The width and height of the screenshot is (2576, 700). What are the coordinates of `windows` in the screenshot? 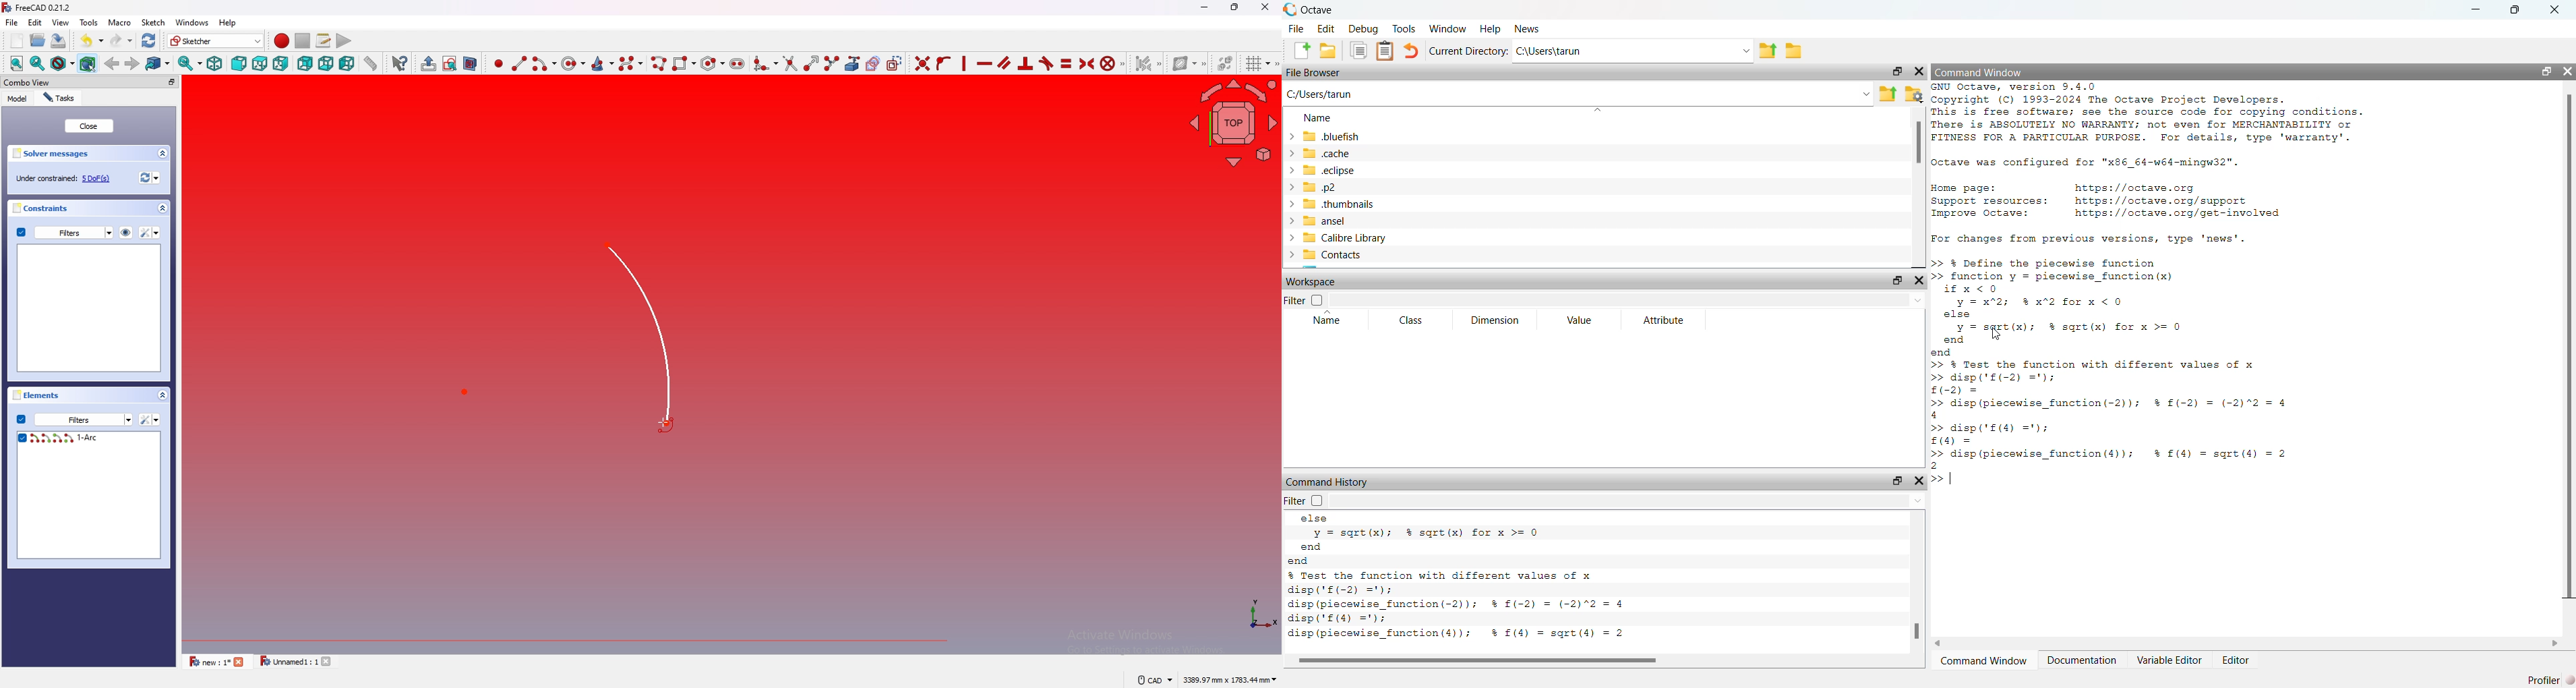 It's located at (191, 22).